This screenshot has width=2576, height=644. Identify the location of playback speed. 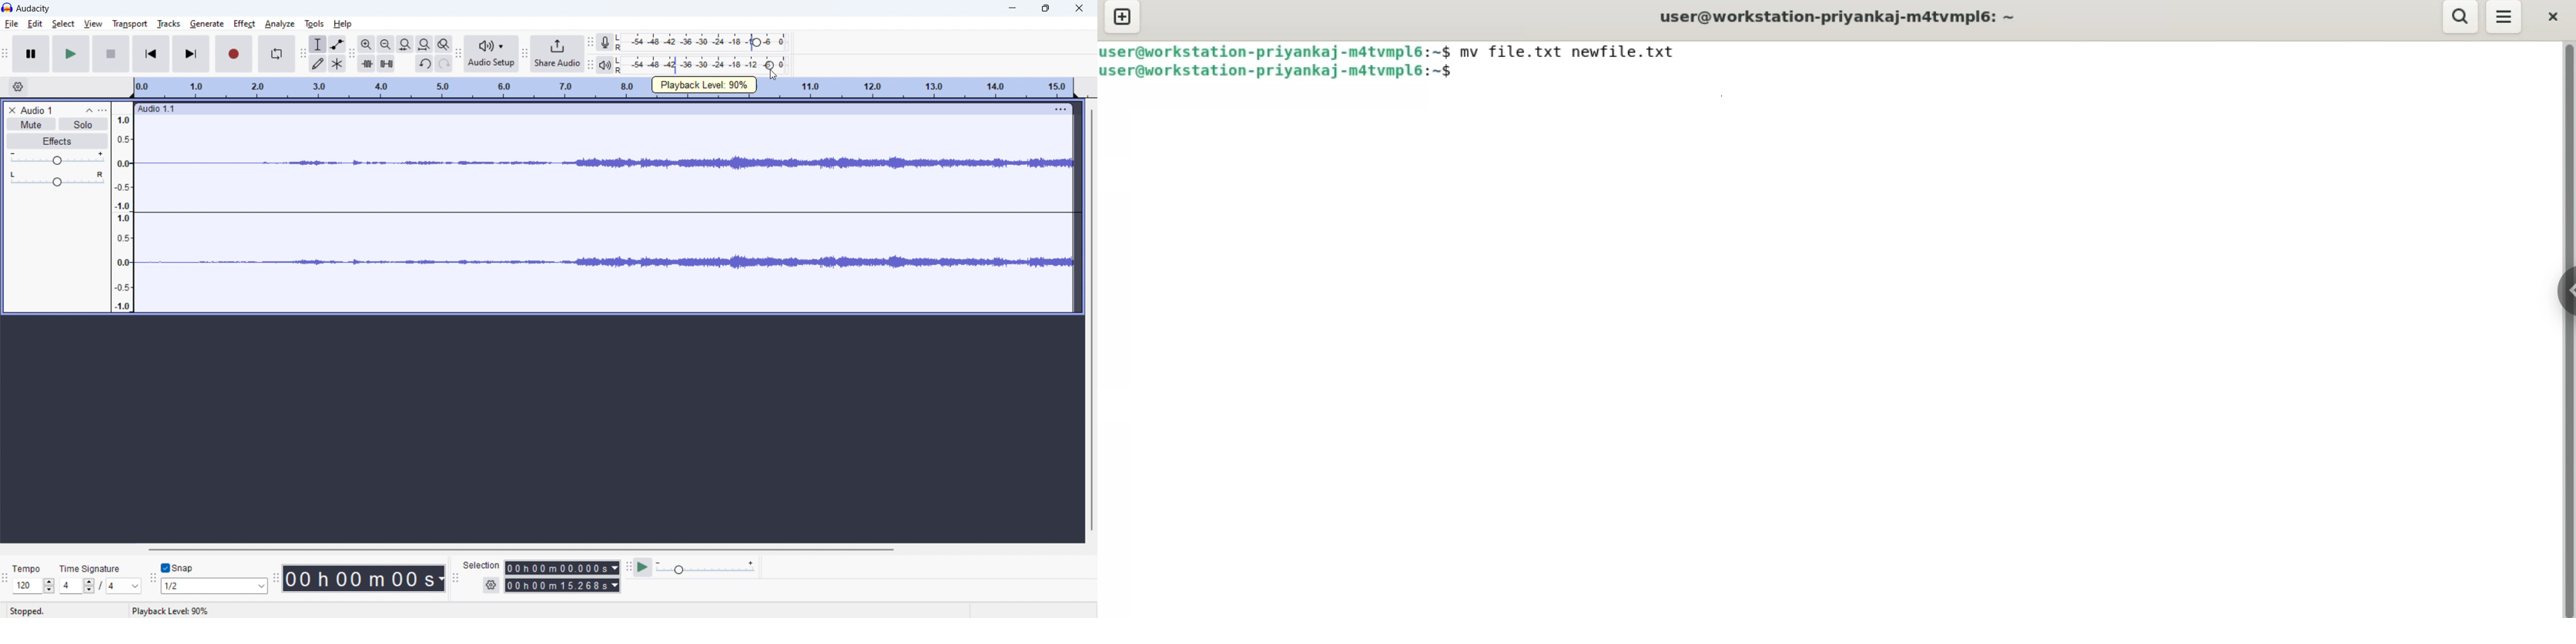
(706, 567).